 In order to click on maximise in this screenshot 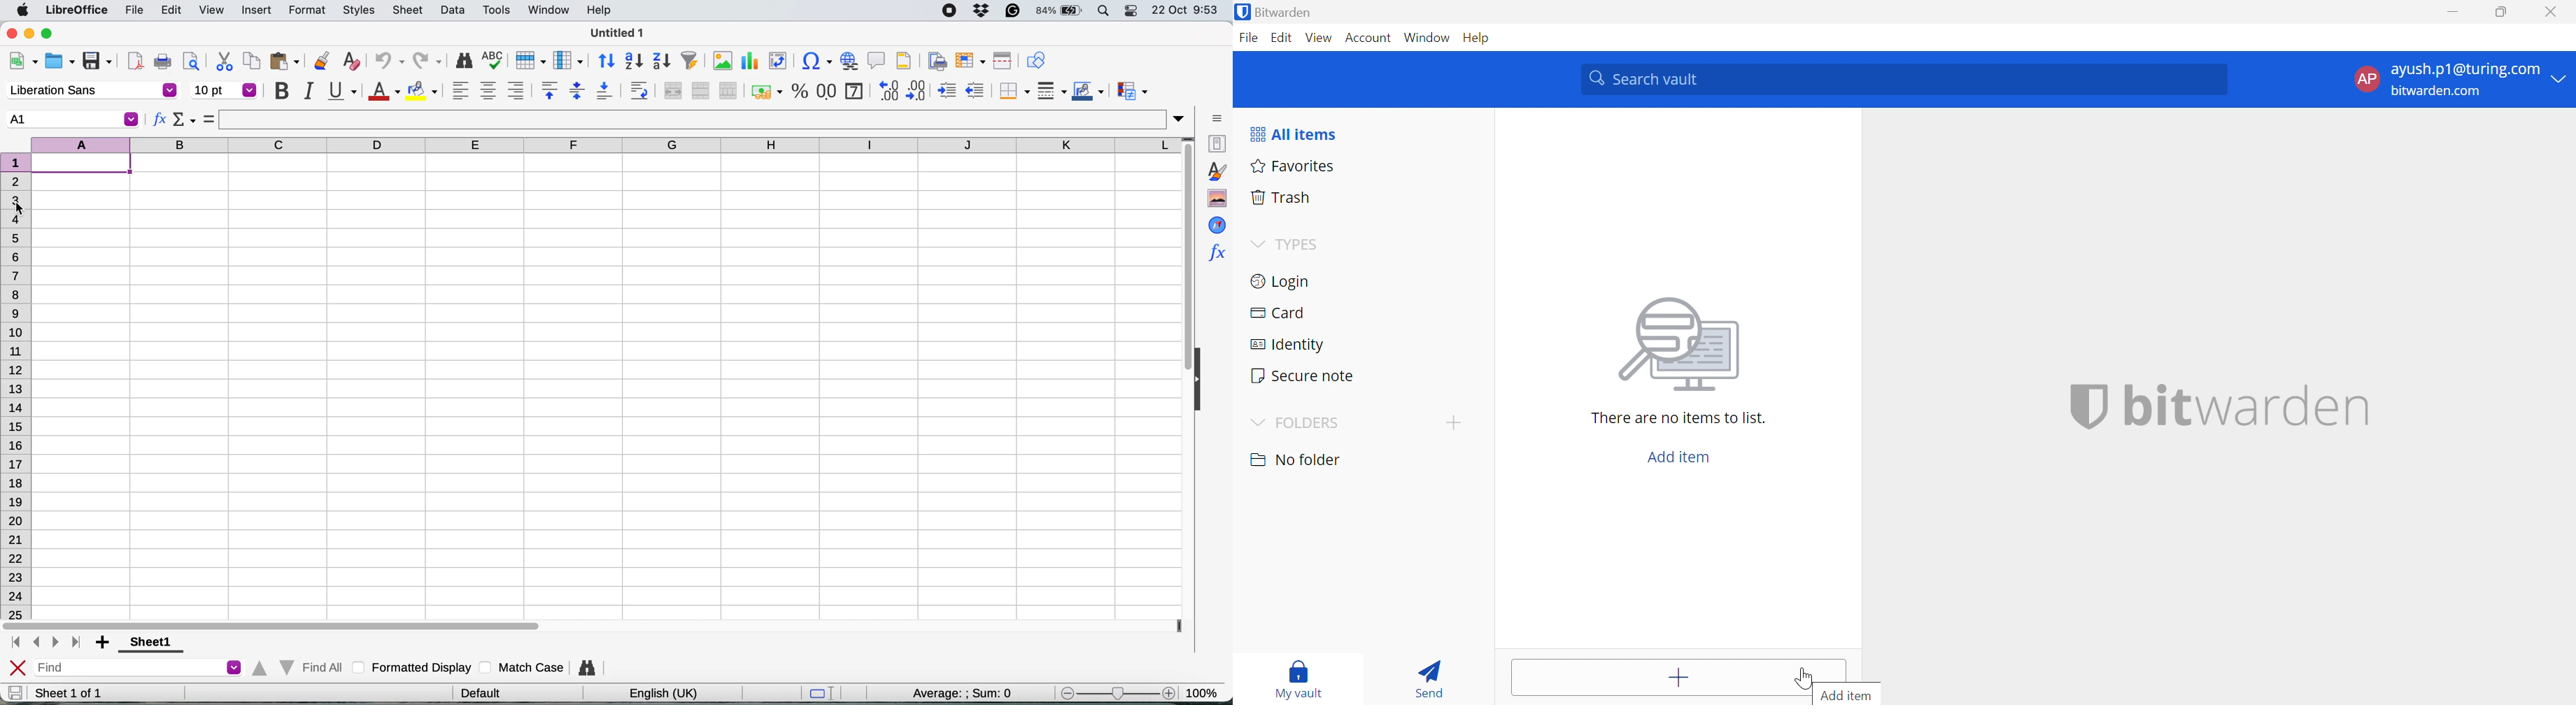, I will do `click(51, 34)`.